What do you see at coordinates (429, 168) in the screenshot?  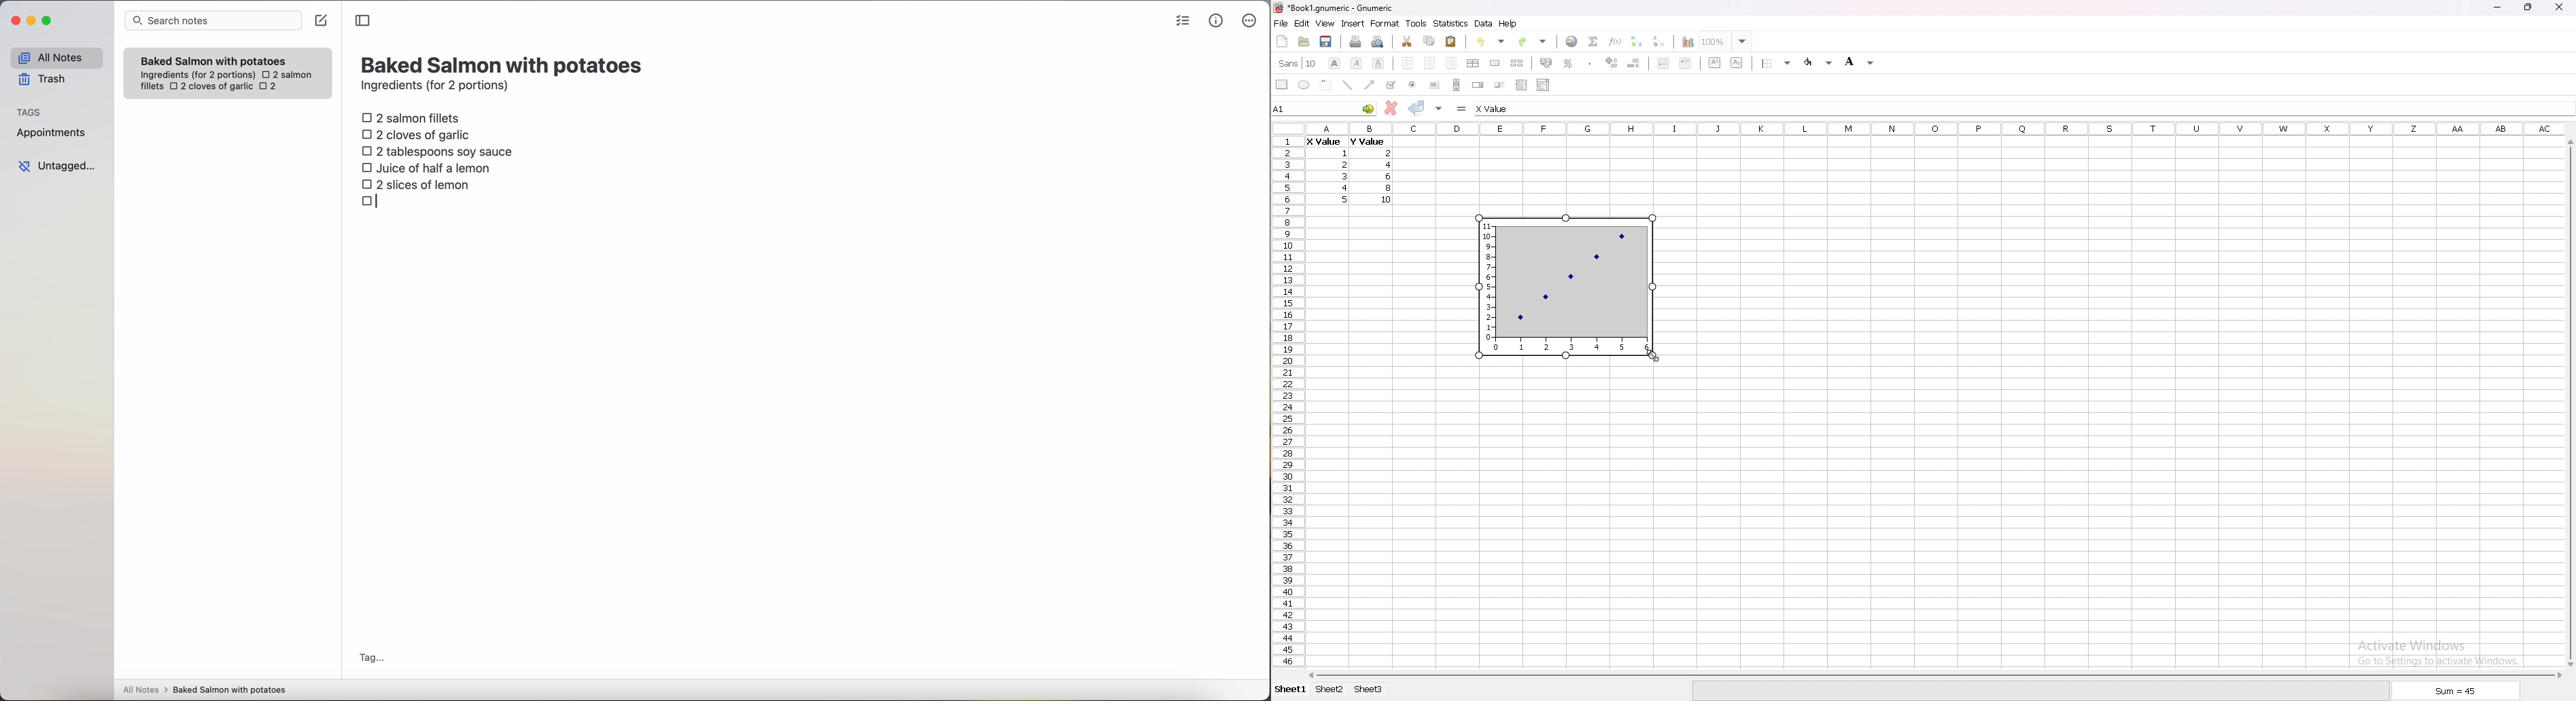 I see `juice of half a lemon` at bounding box center [429, 168].